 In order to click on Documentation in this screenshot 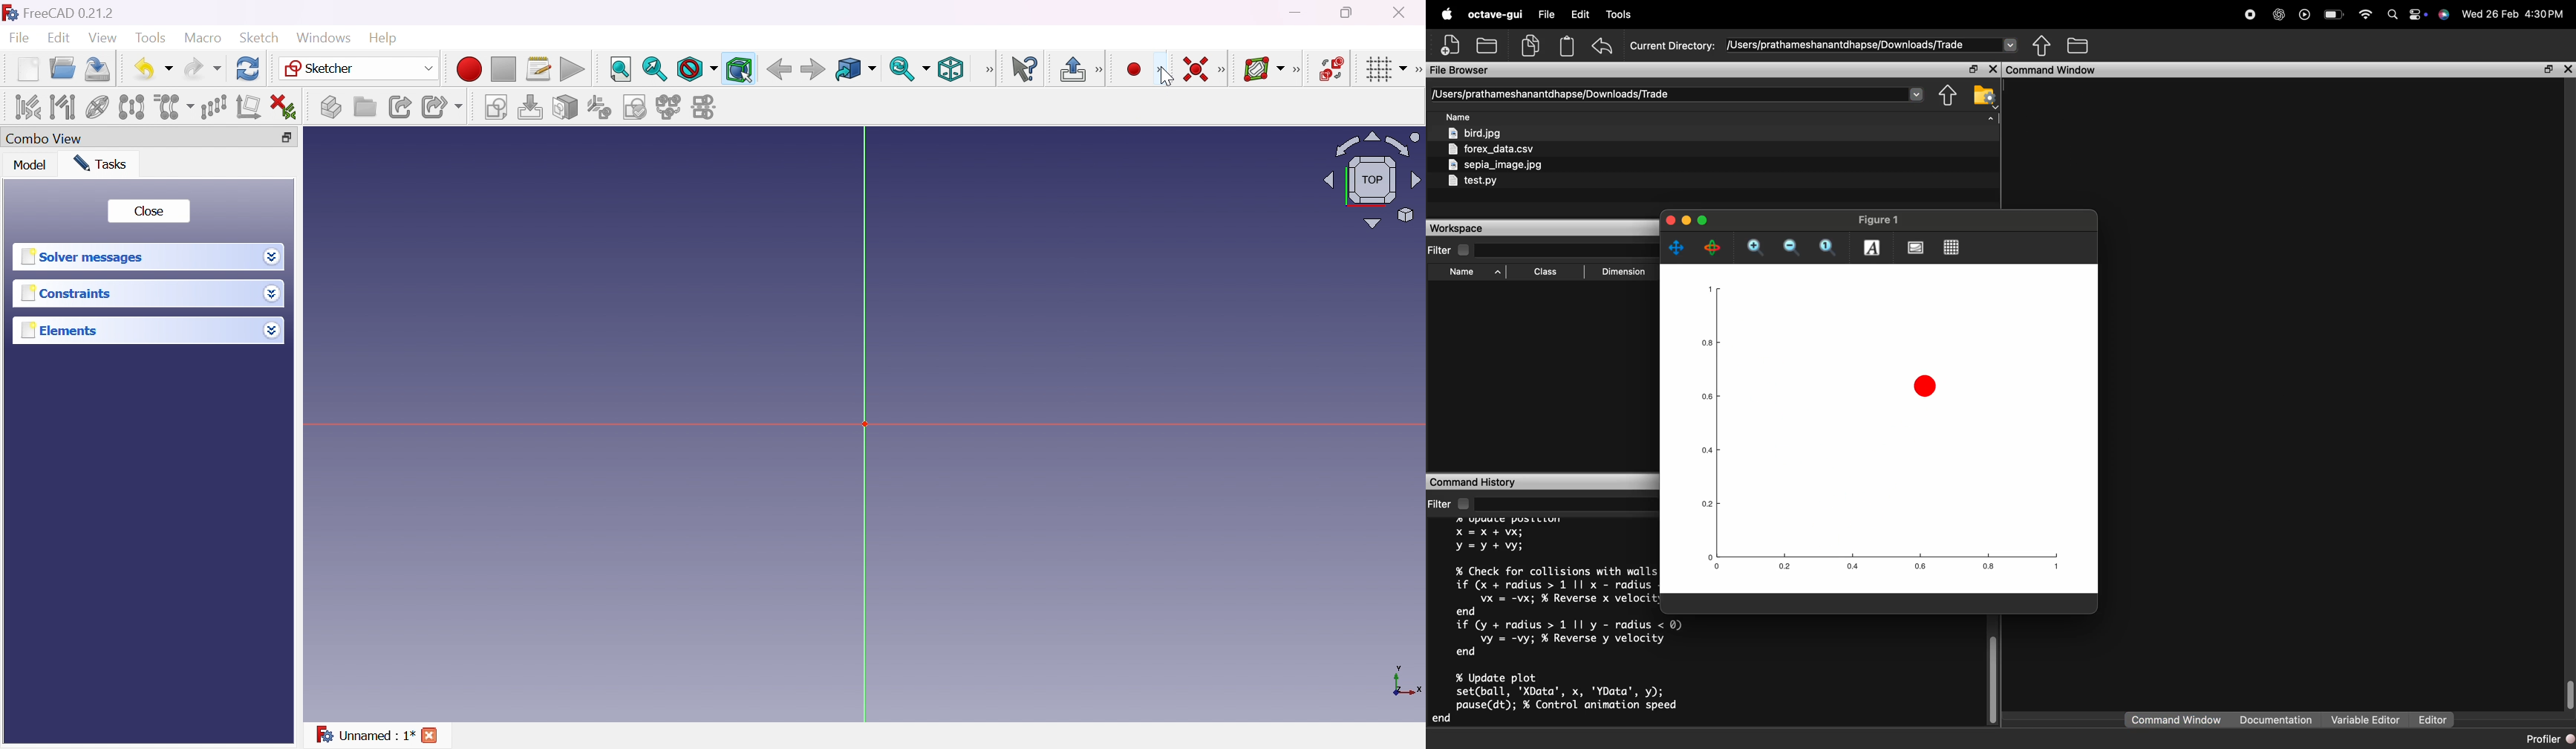, I will do `click(2277, 720)`.